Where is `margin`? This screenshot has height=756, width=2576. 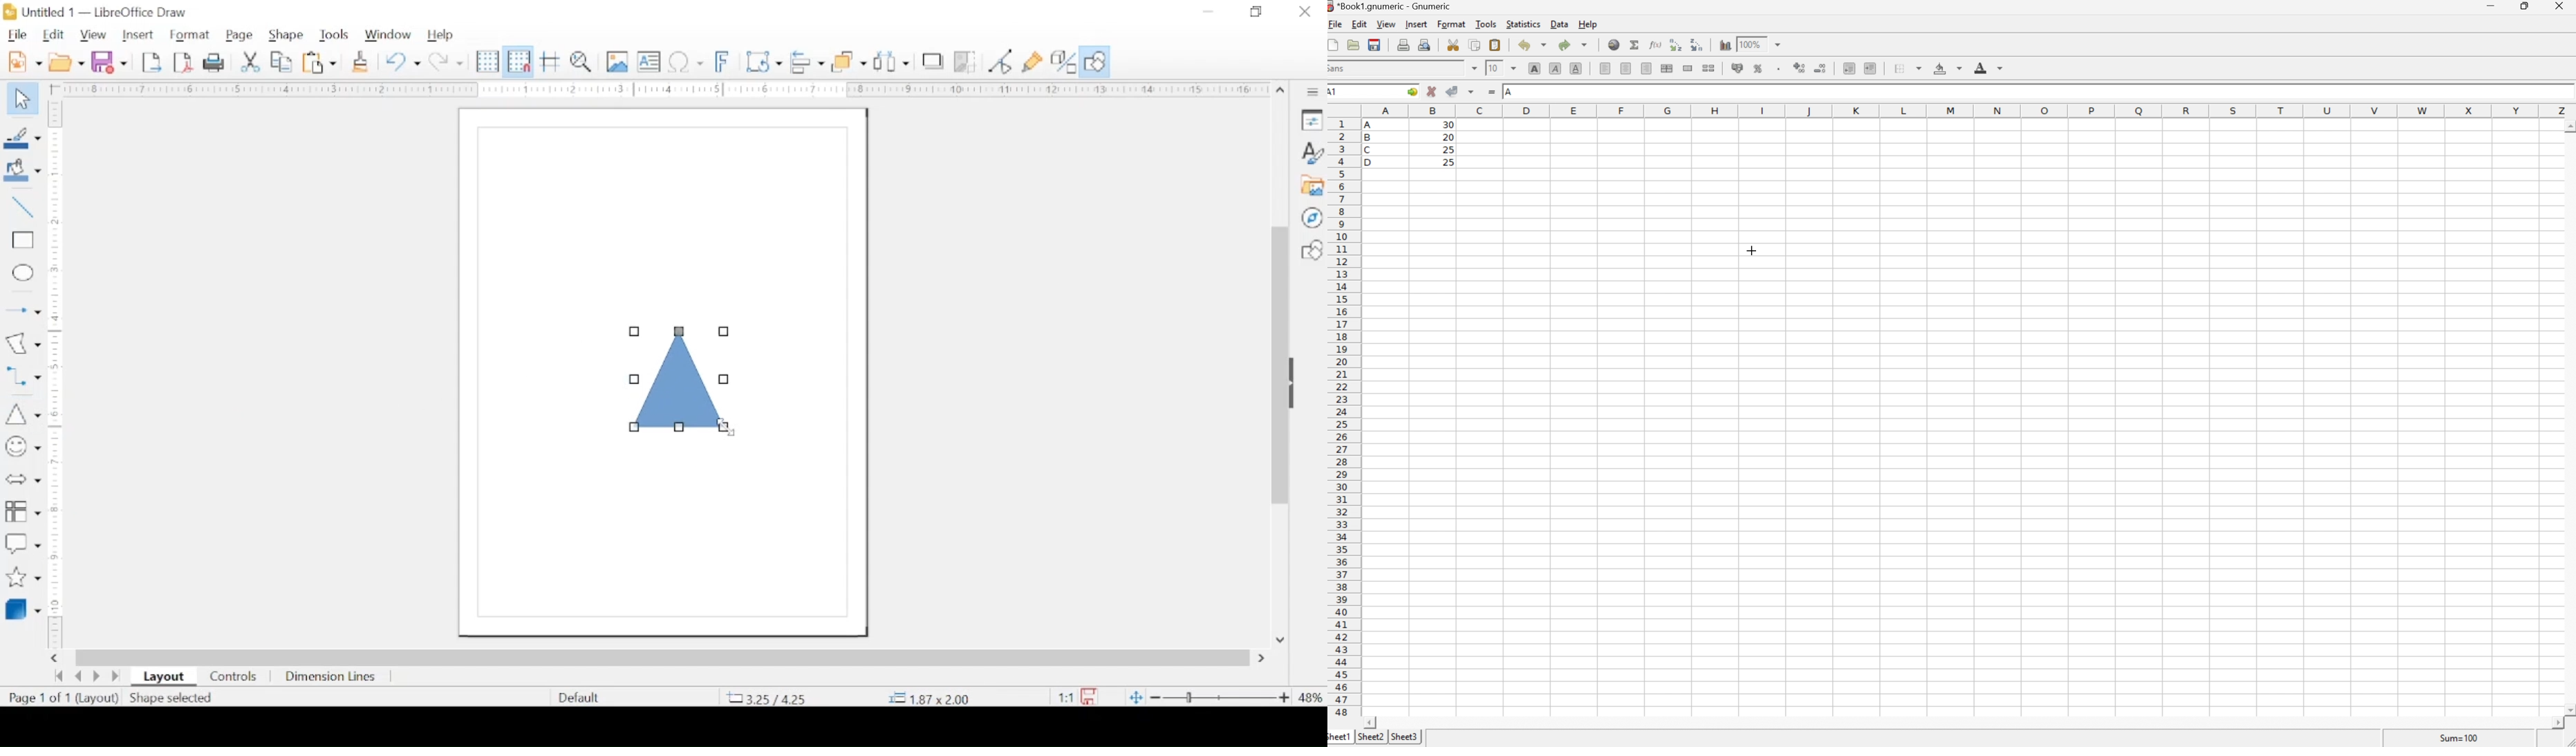 margin is located at coordinates (57, 376).